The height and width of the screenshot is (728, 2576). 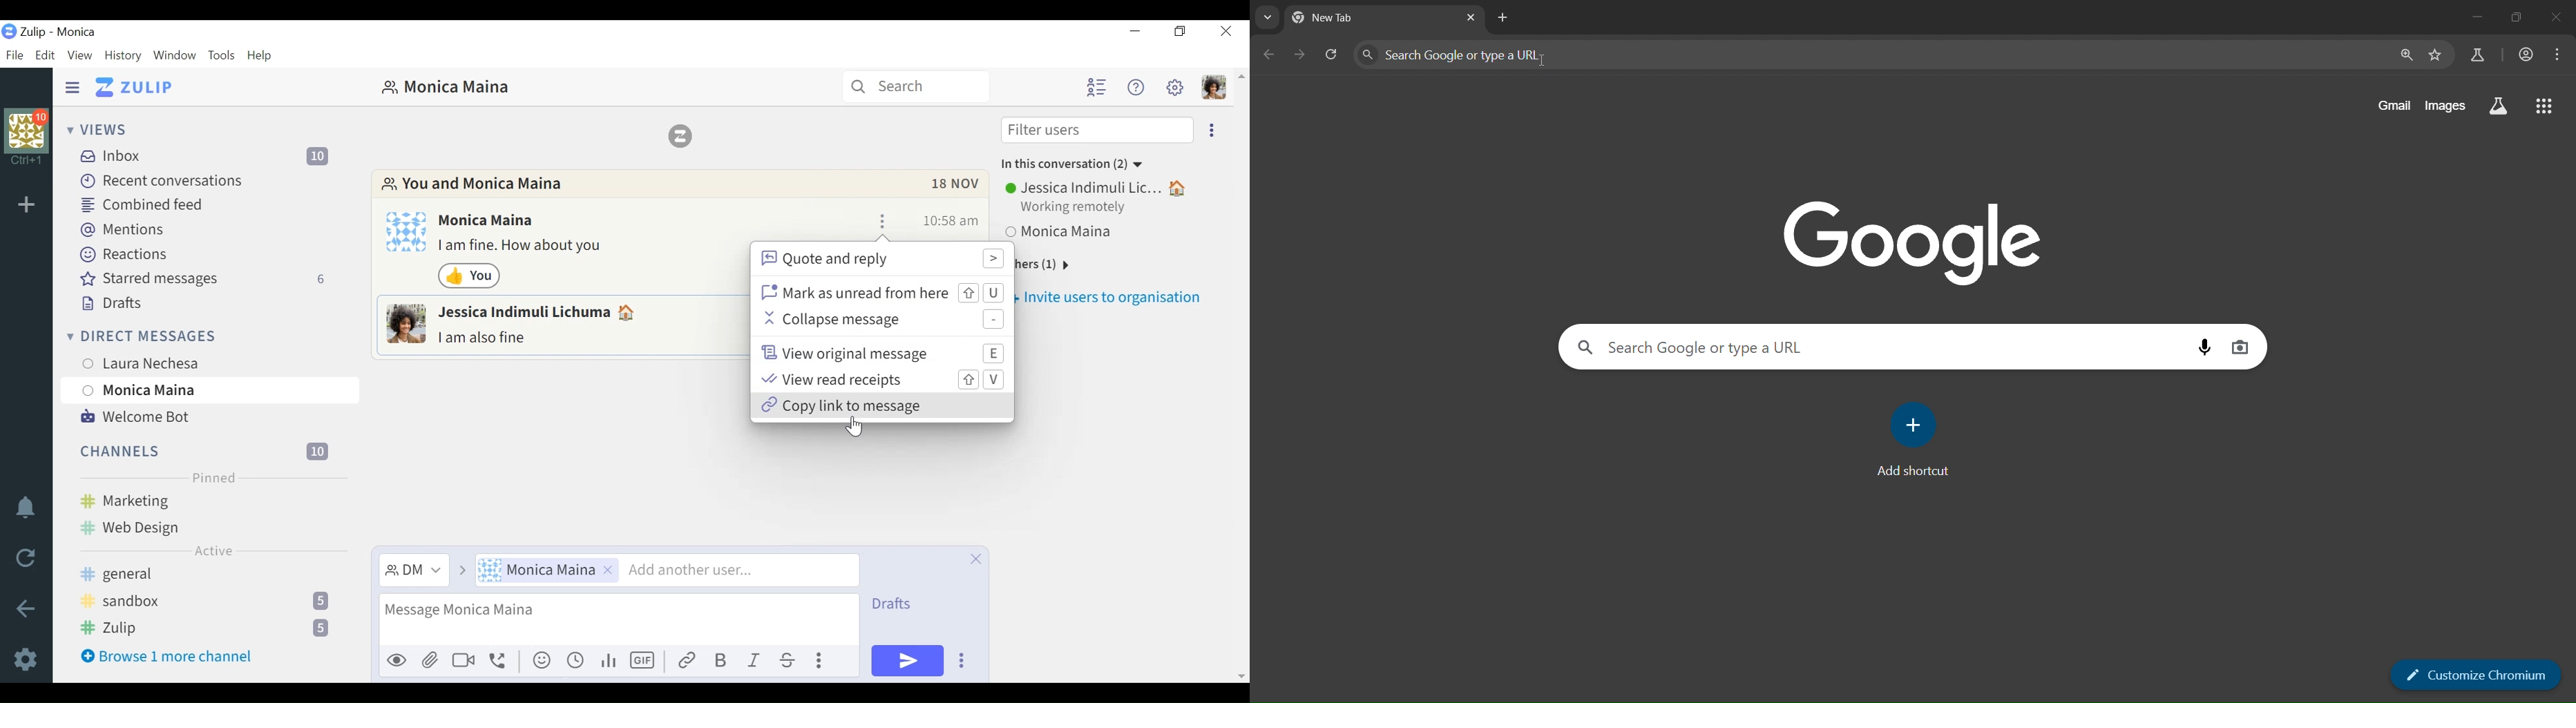 I want to click on minimize, so click(x=1138, y=32).